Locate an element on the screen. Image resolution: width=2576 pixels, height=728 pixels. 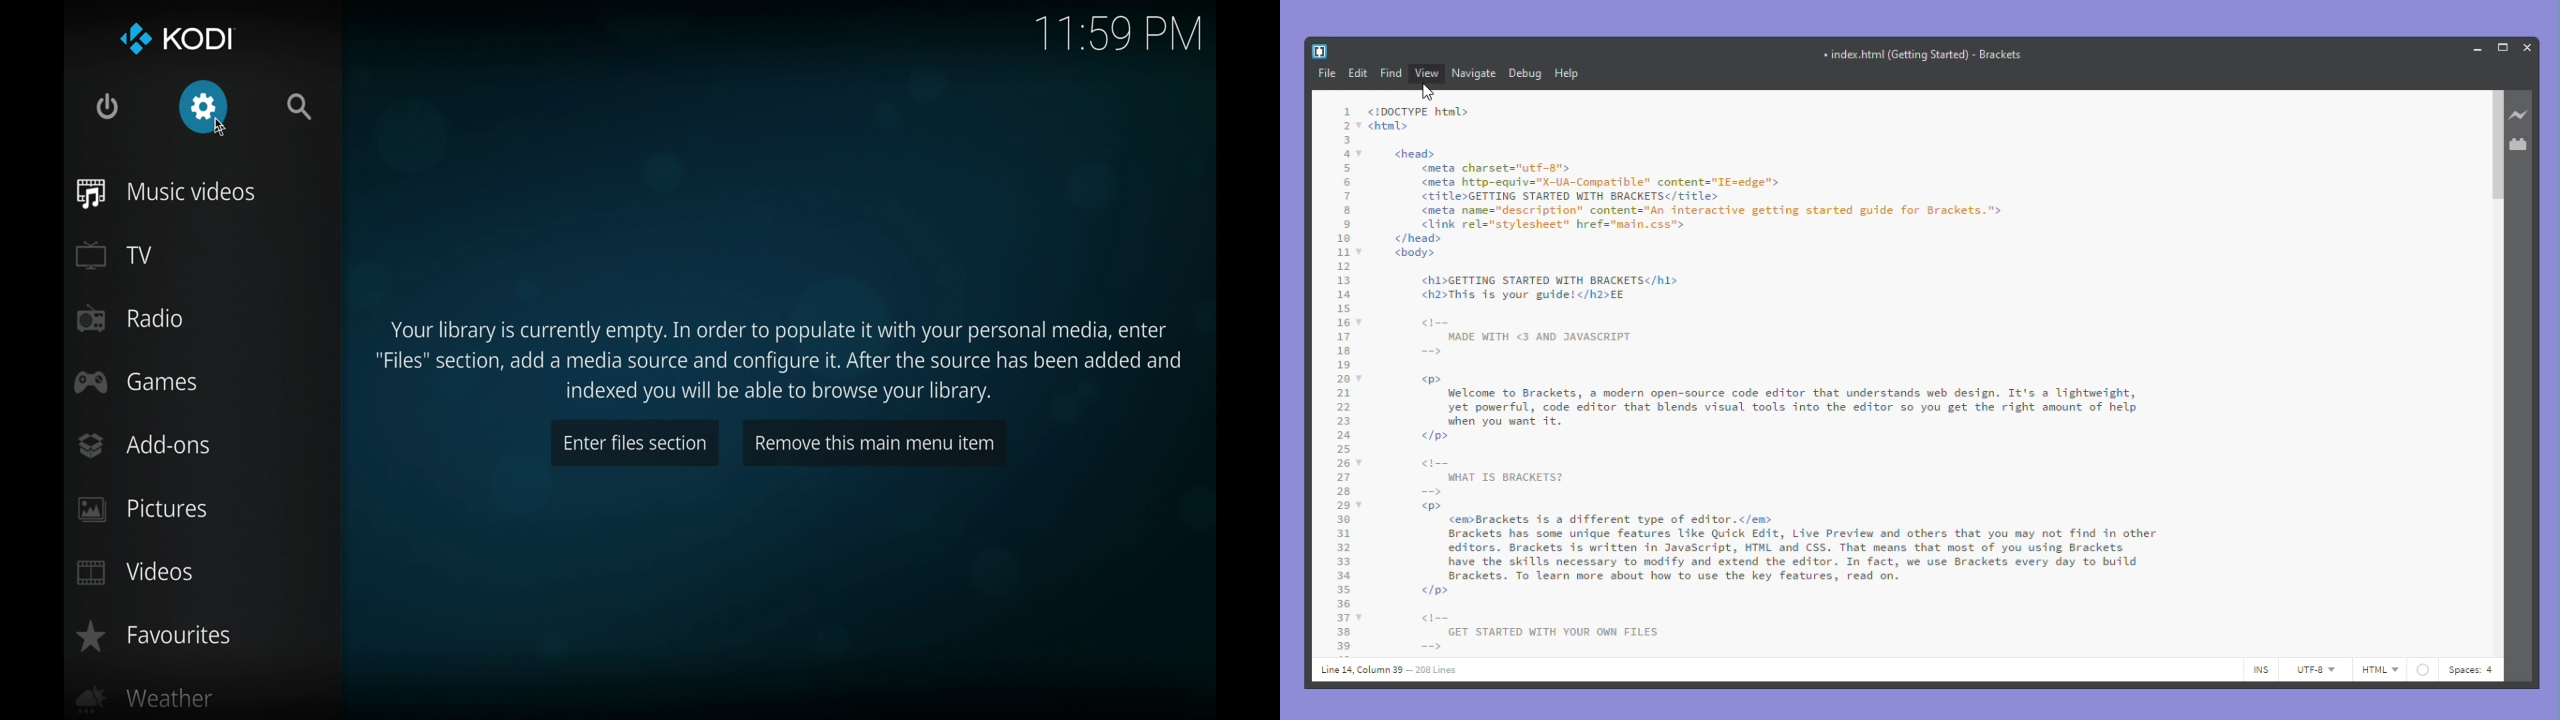
code fold is located at coordinates (1359, 252).